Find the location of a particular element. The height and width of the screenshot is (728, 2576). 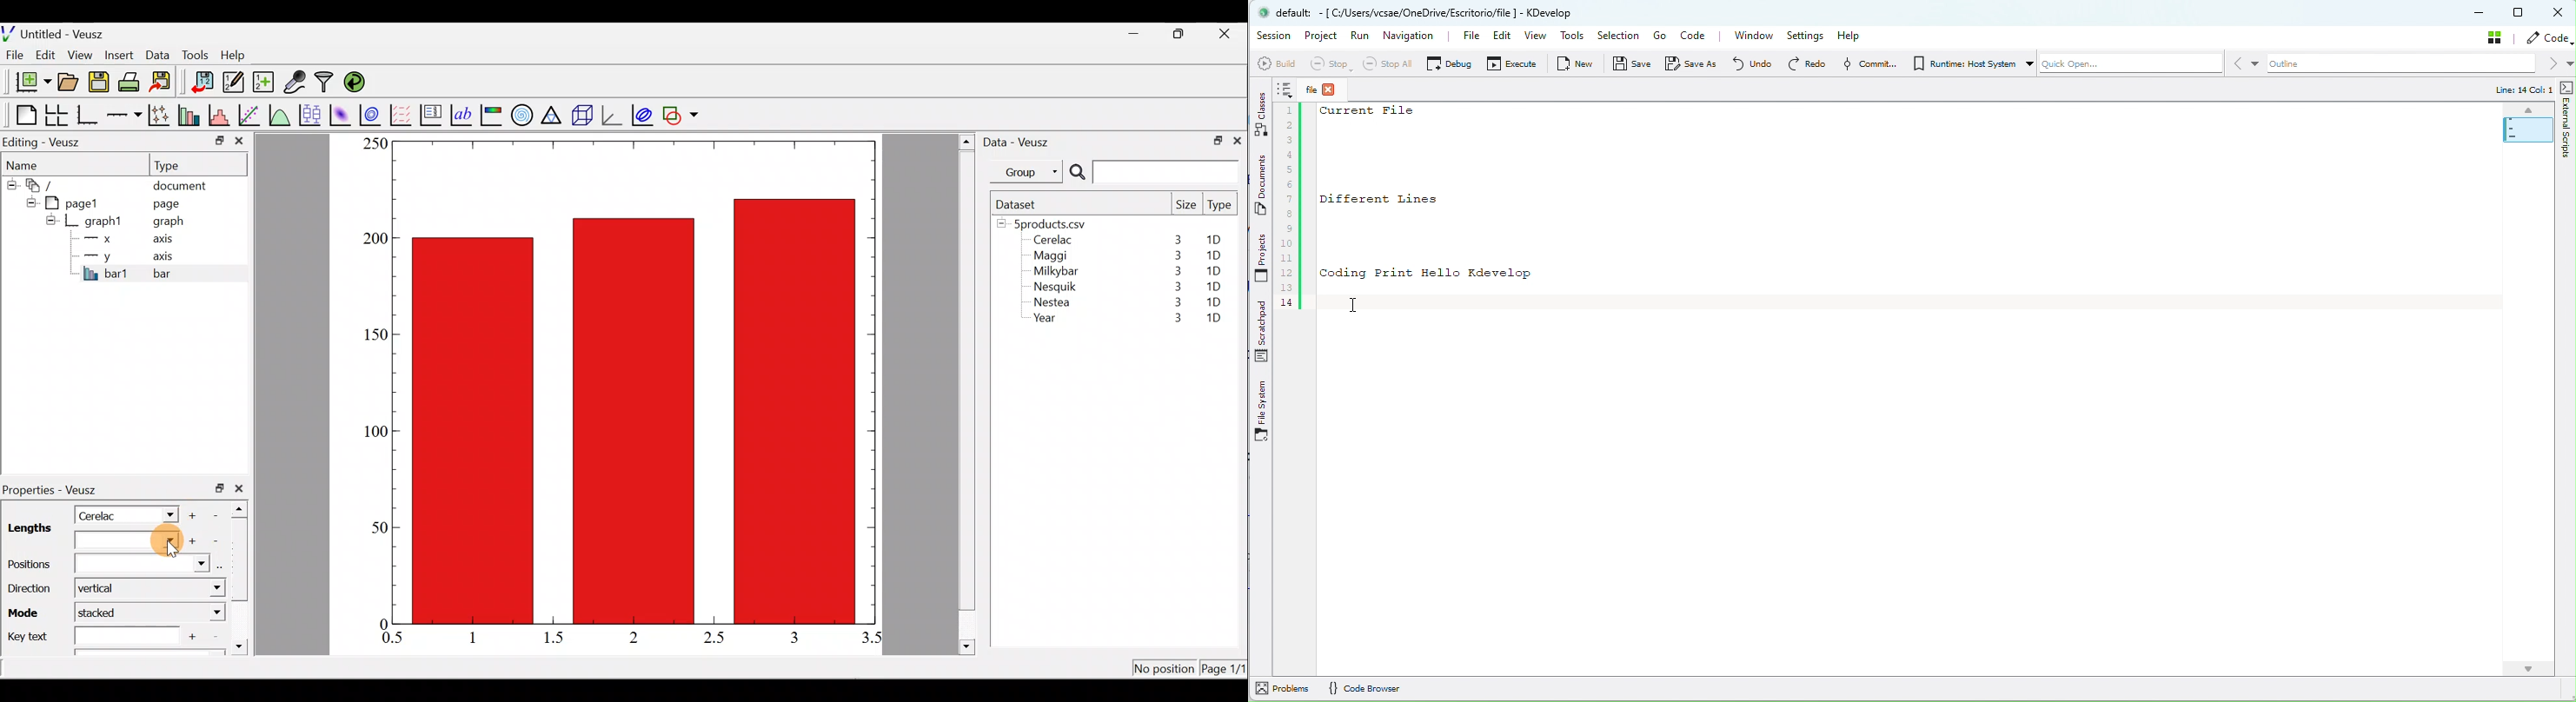

Print the document is located at coordinates (133, 81).